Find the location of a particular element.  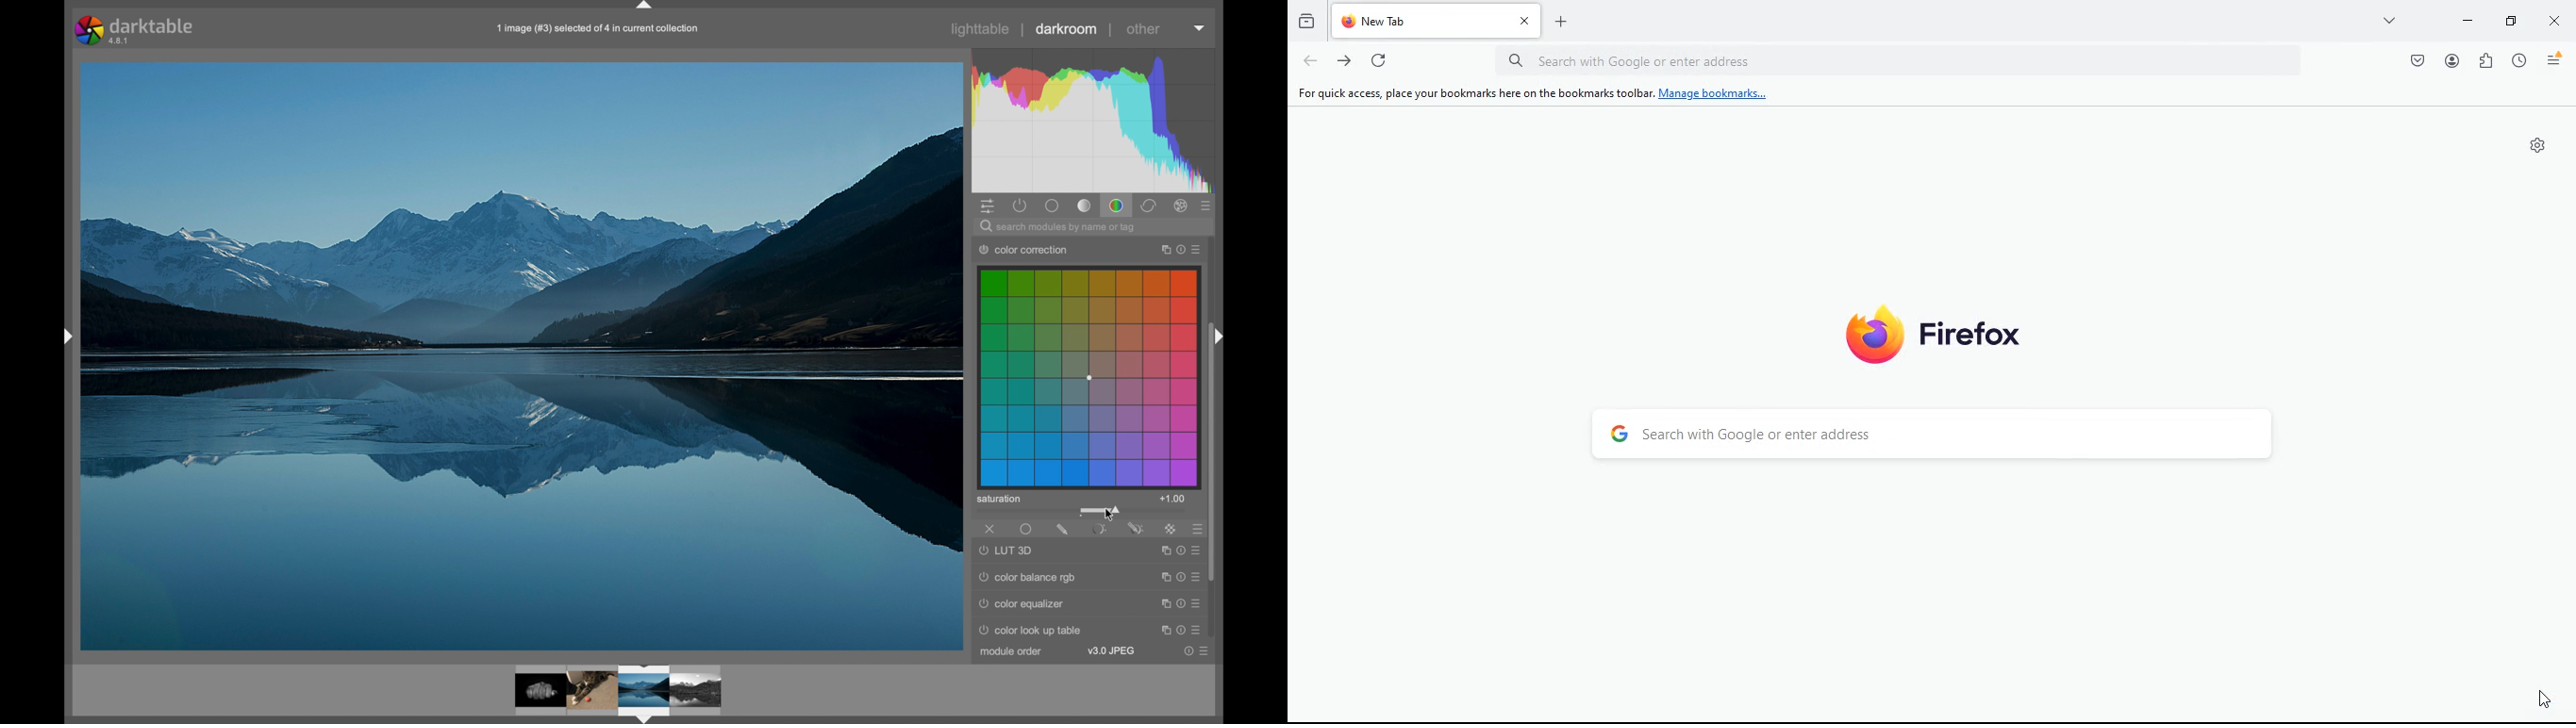

color tiles is located at coordinates (1090, 377).